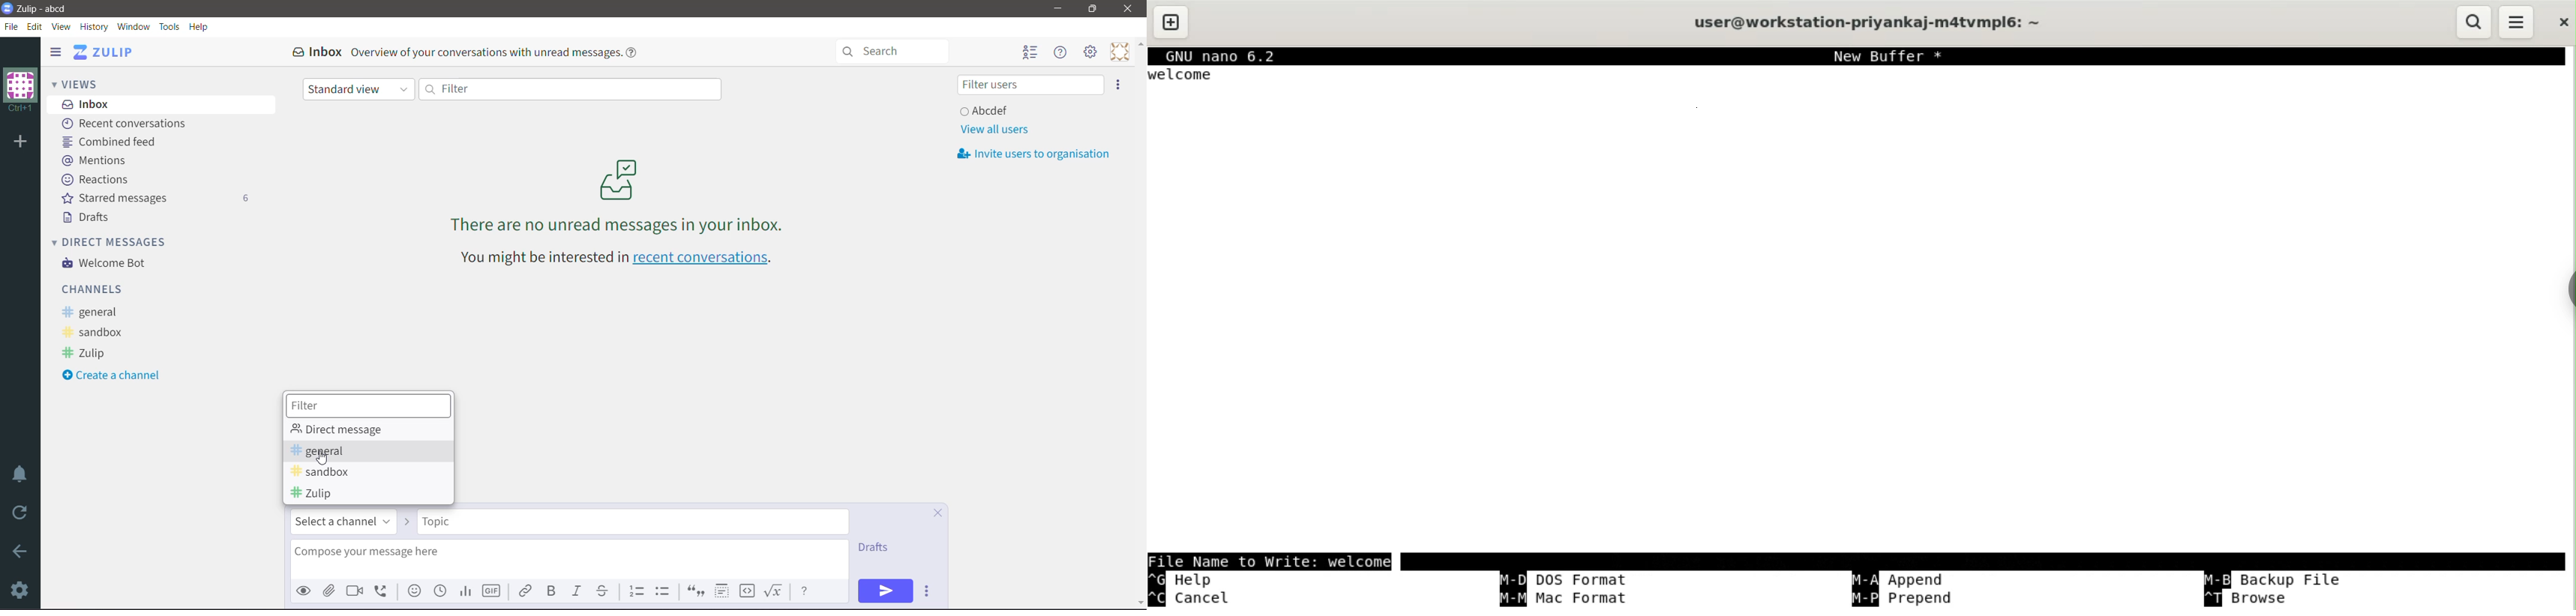  What do you see at coordinates (354, 591) in the screenshot?
I see `Add video call` at bounding box center [354, 591].